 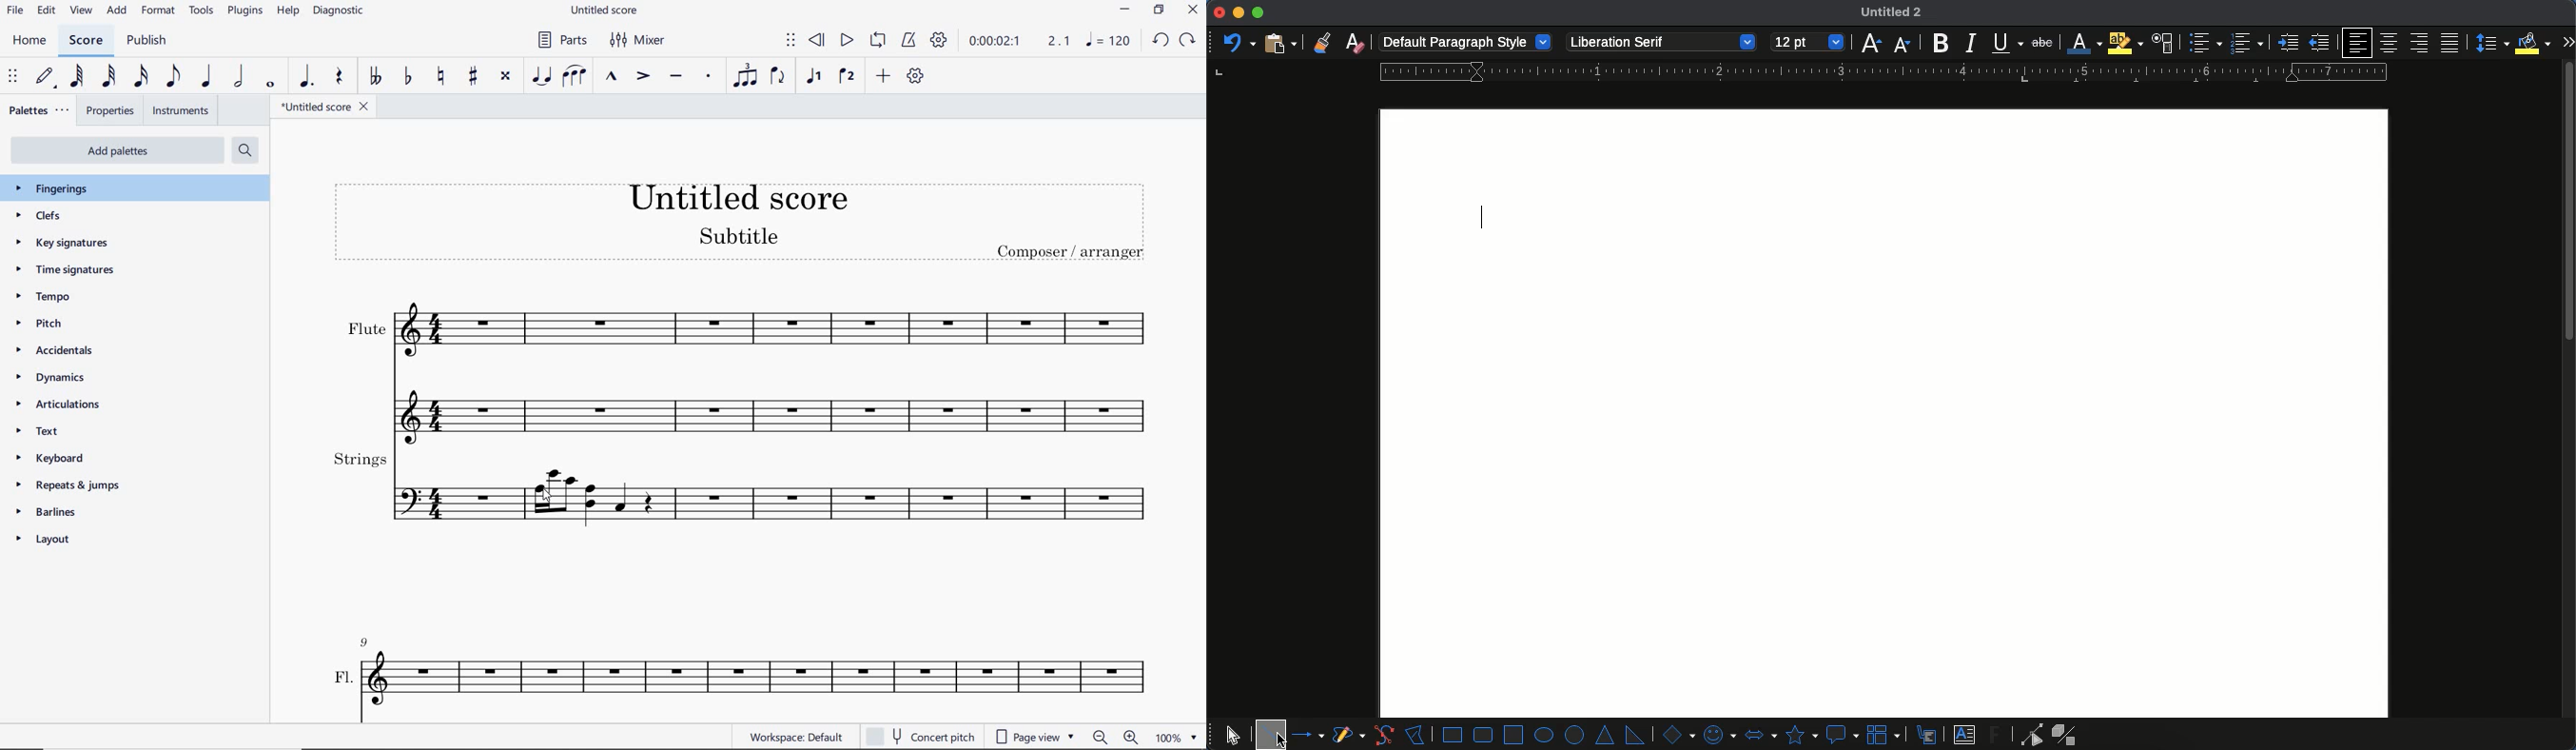 What do you see at coordinates (1972, 43) in the screenshot?
I see `italics` at bounding box center [1972, 43].